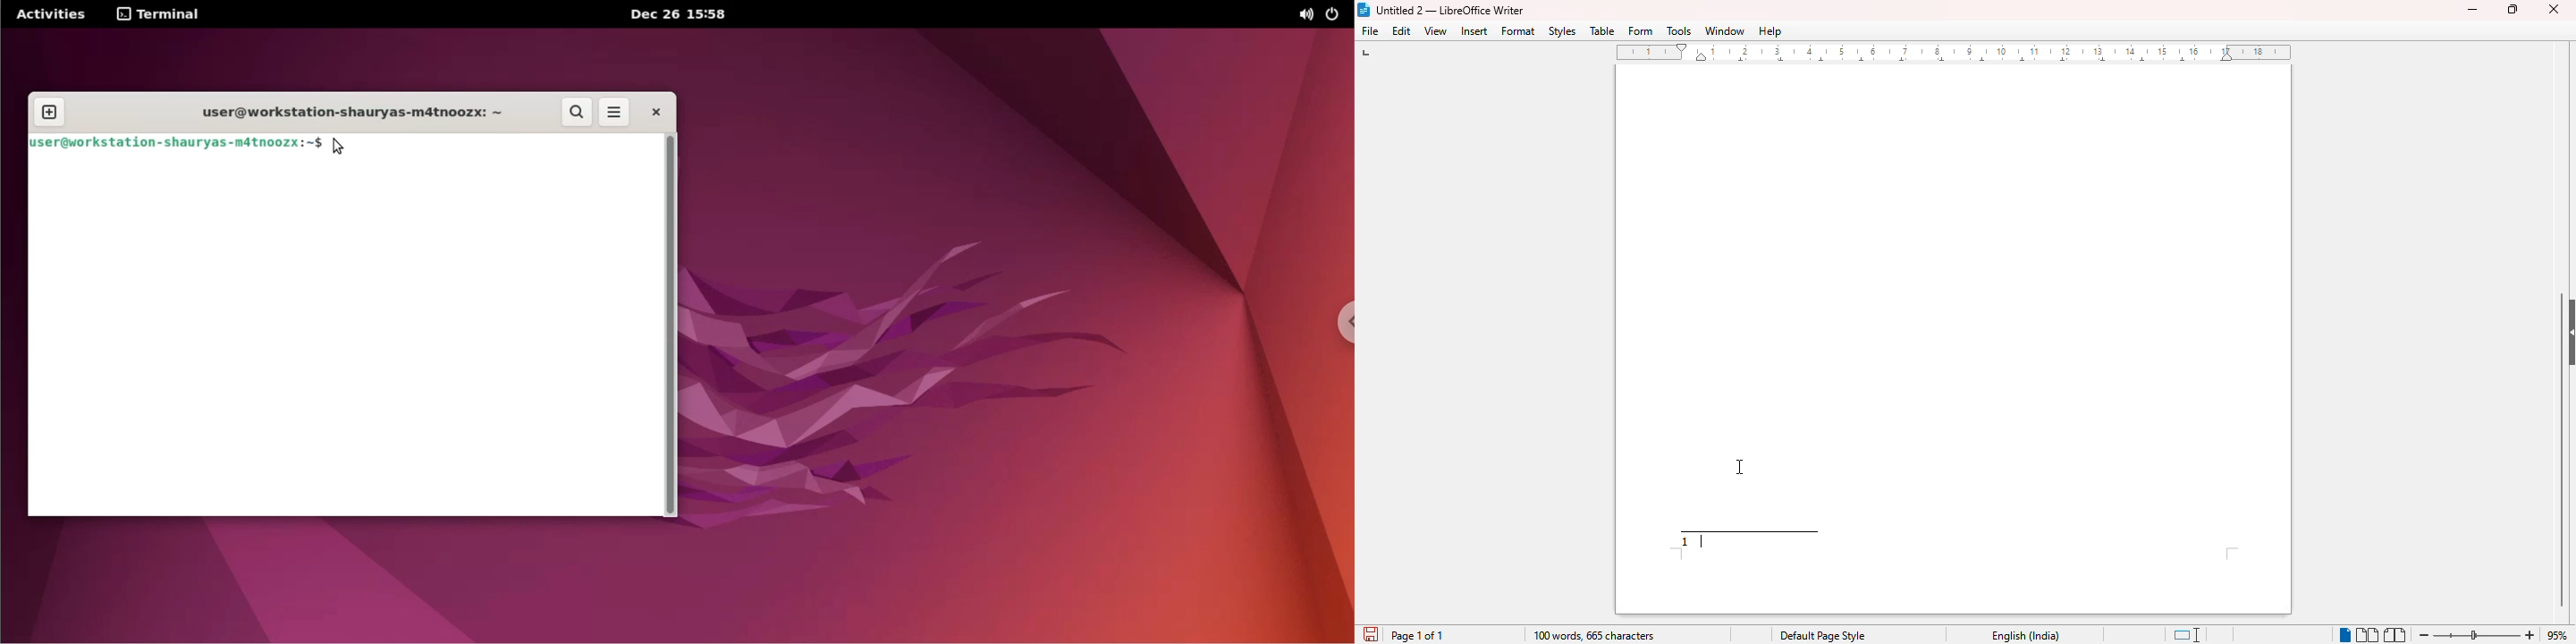  What do you see at coordinates (2568, 332) in the screenshot?
I see `show` at bounding box center [2568, 332].